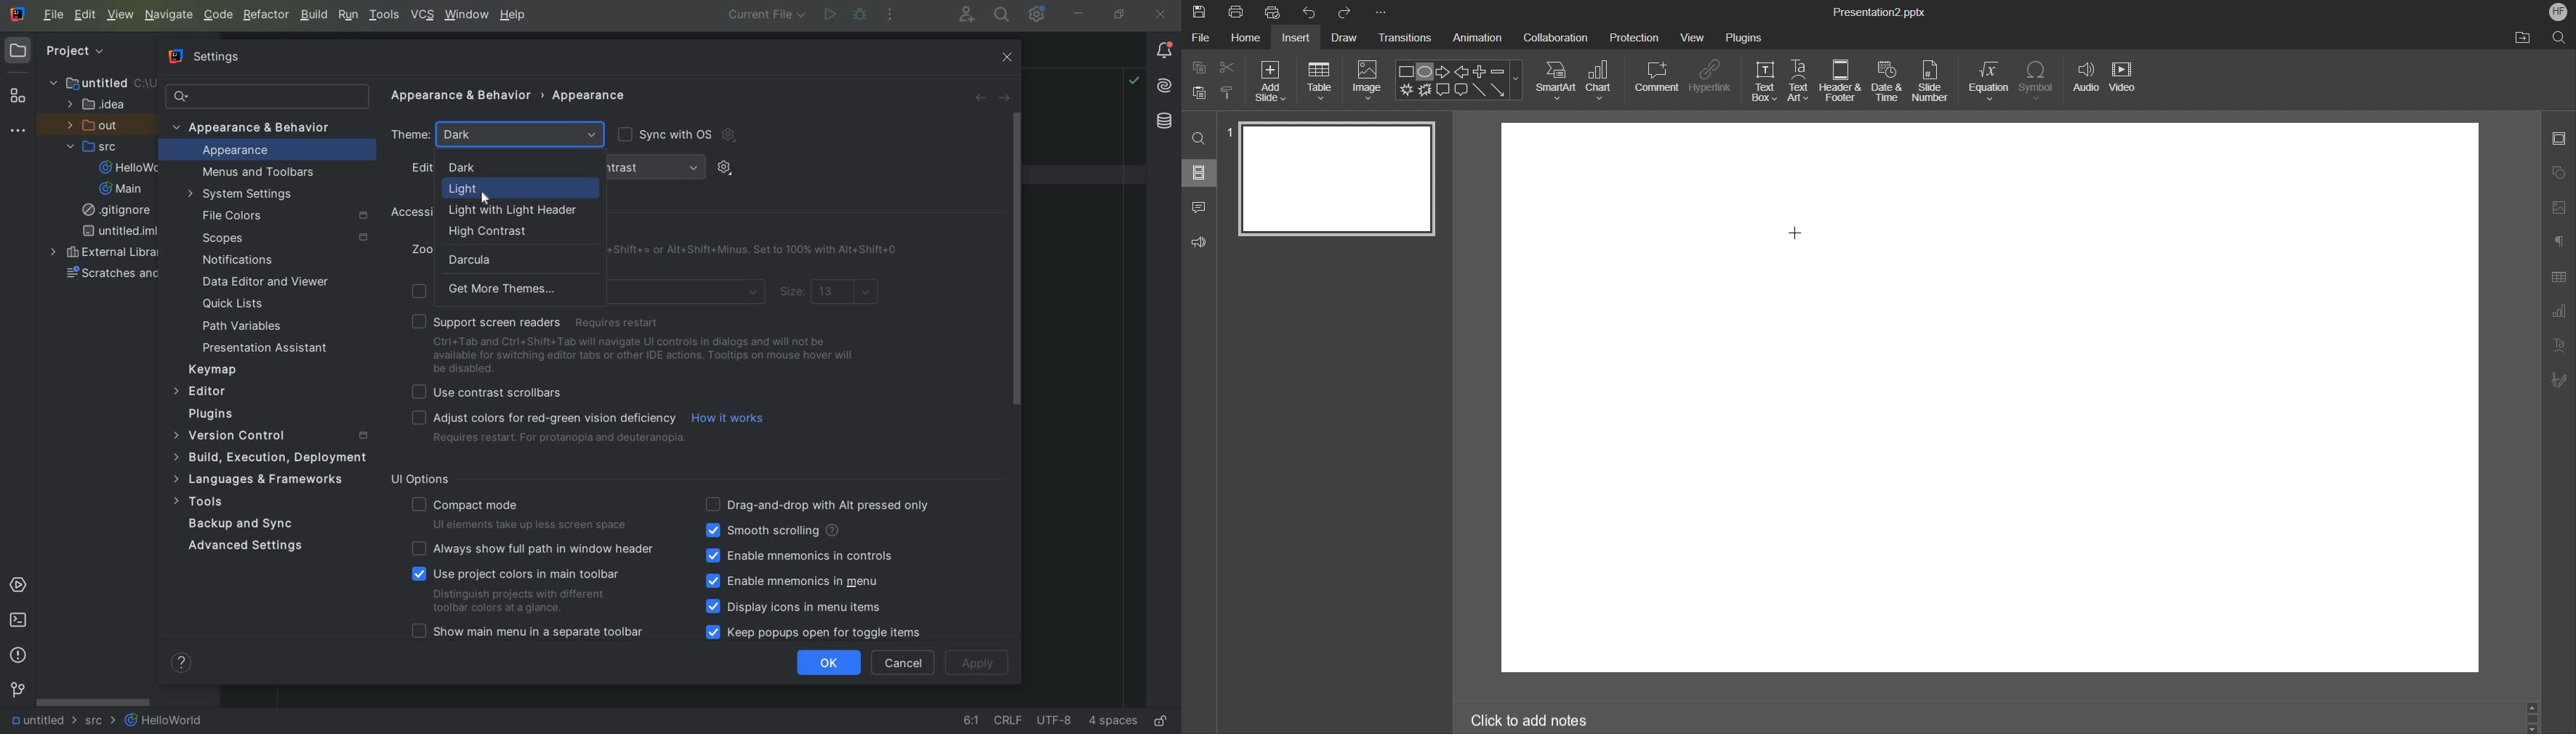  I want to click on WINDOW, so click(466, 16).